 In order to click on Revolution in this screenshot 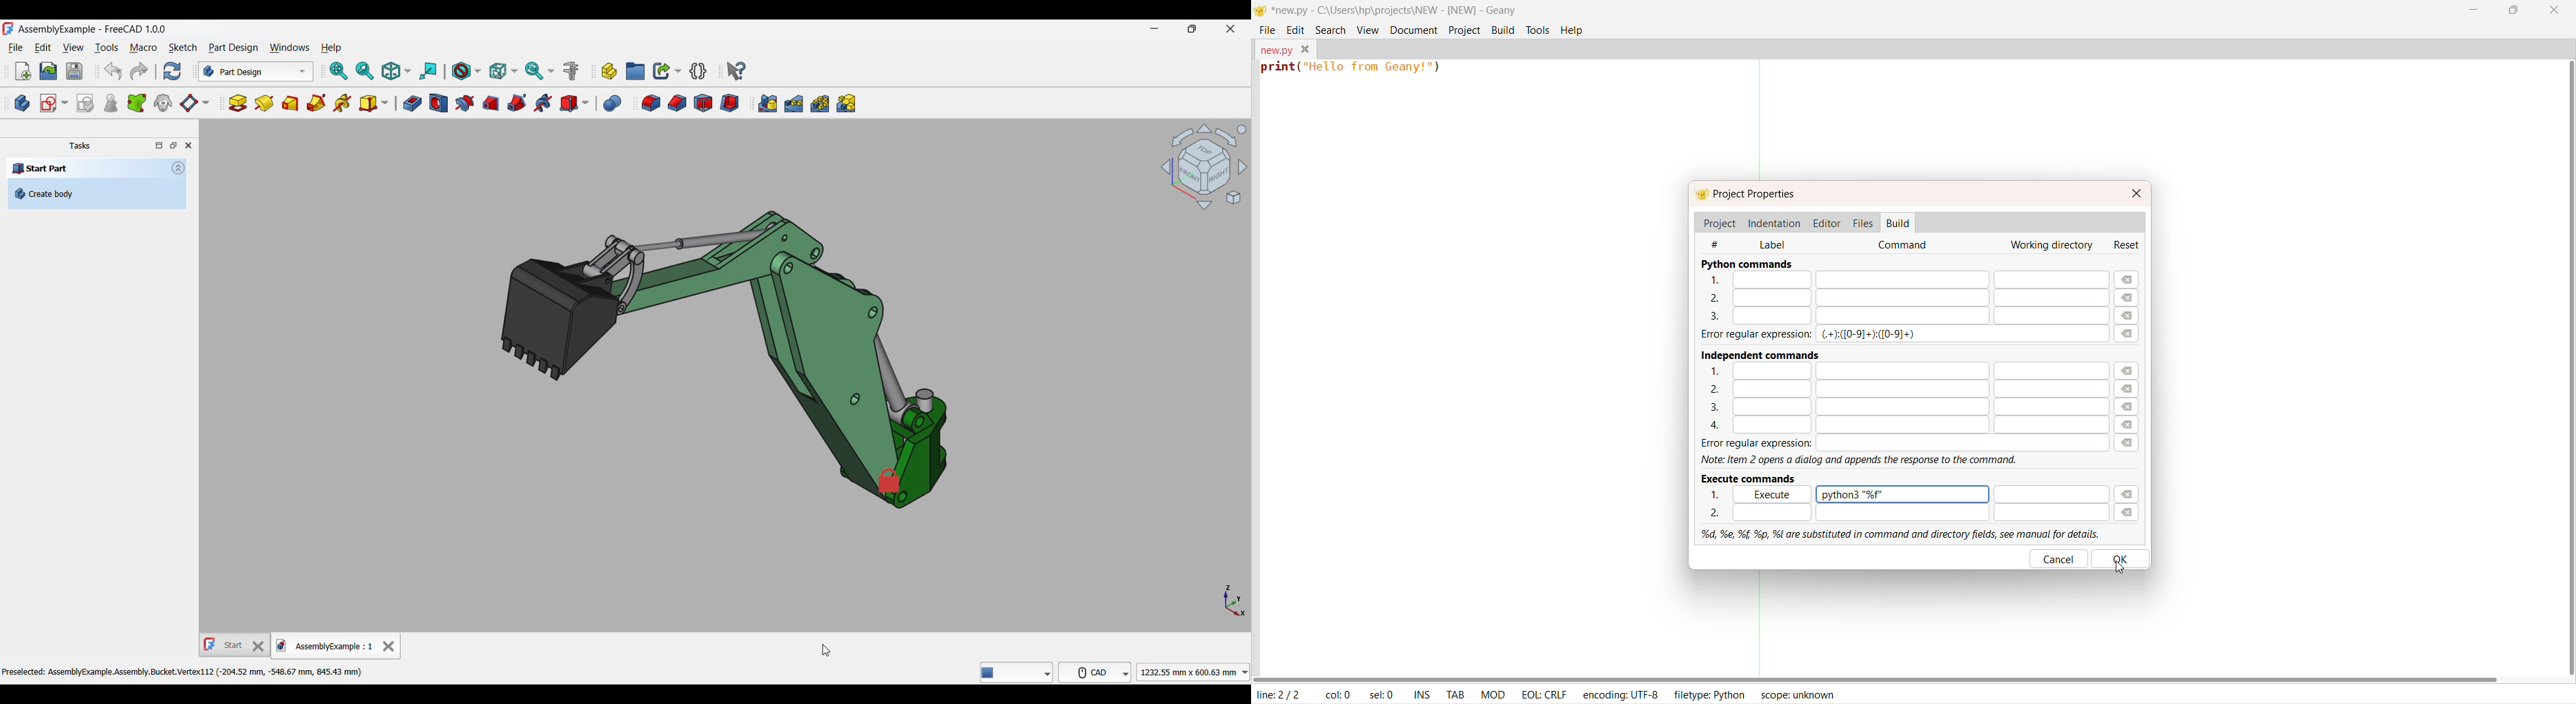, I will do `click(264, 104)`.